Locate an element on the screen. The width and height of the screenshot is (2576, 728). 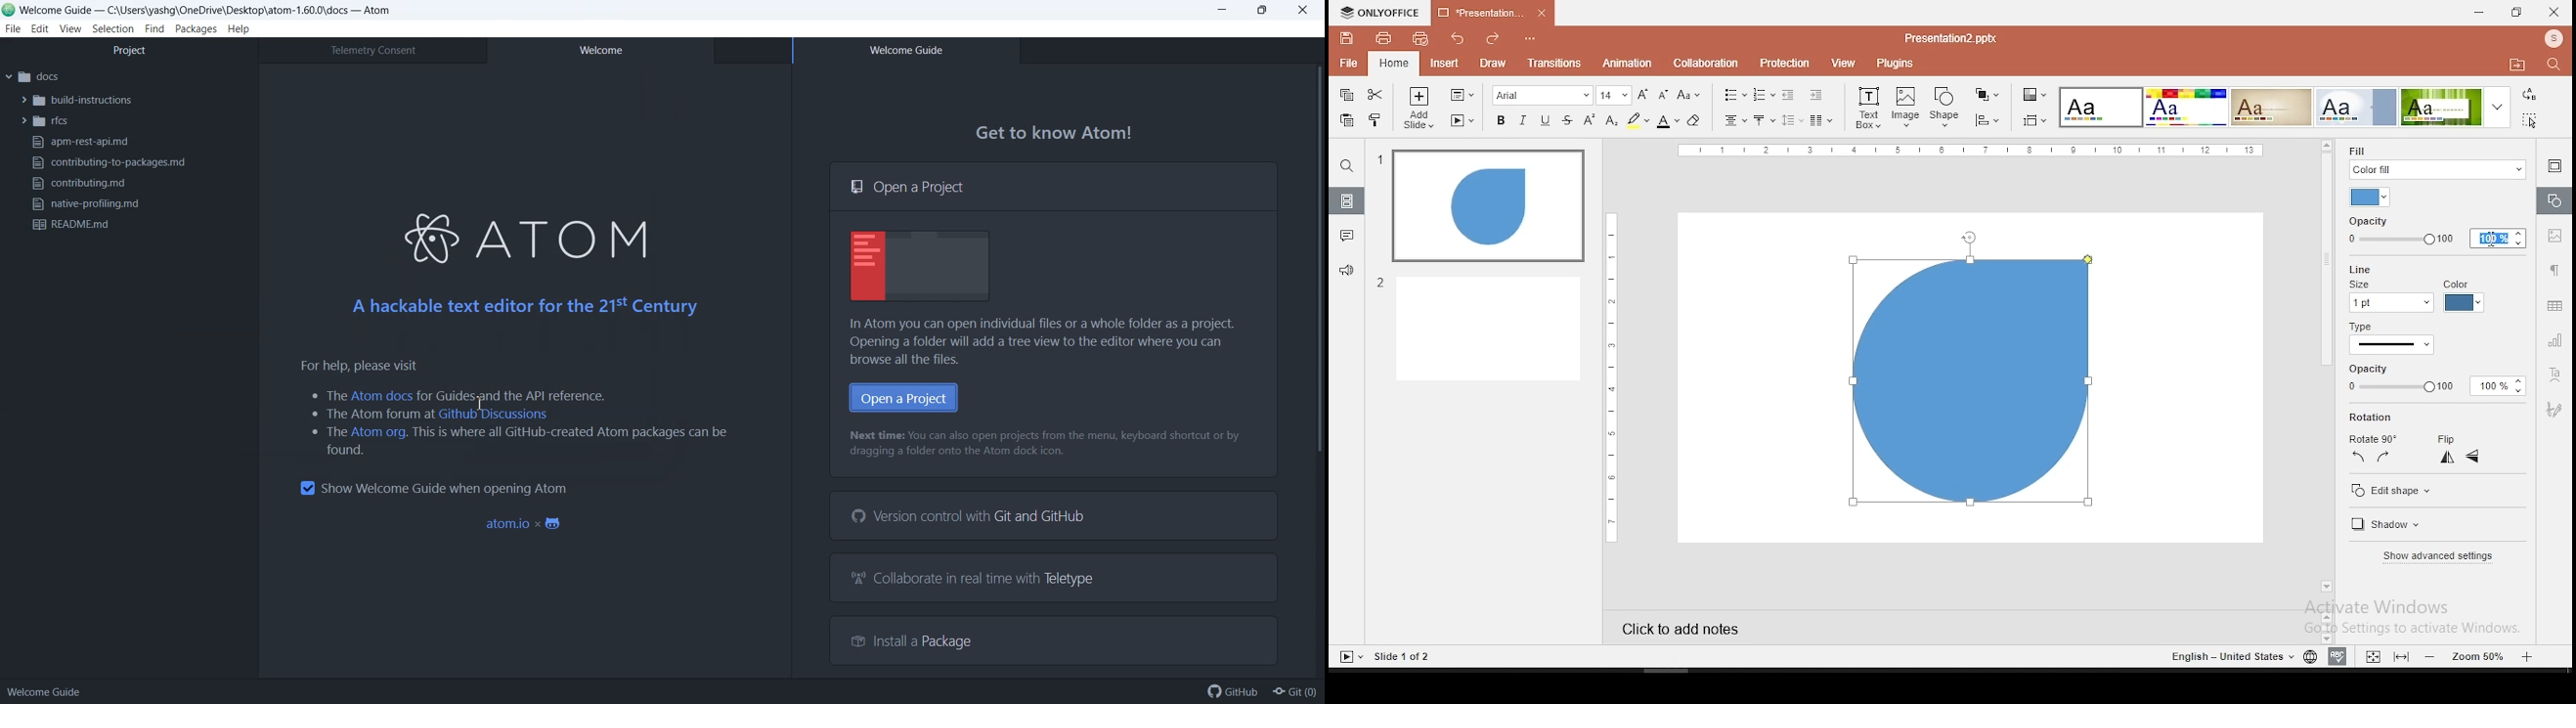
minimize is located at coordinates (2478, 12).